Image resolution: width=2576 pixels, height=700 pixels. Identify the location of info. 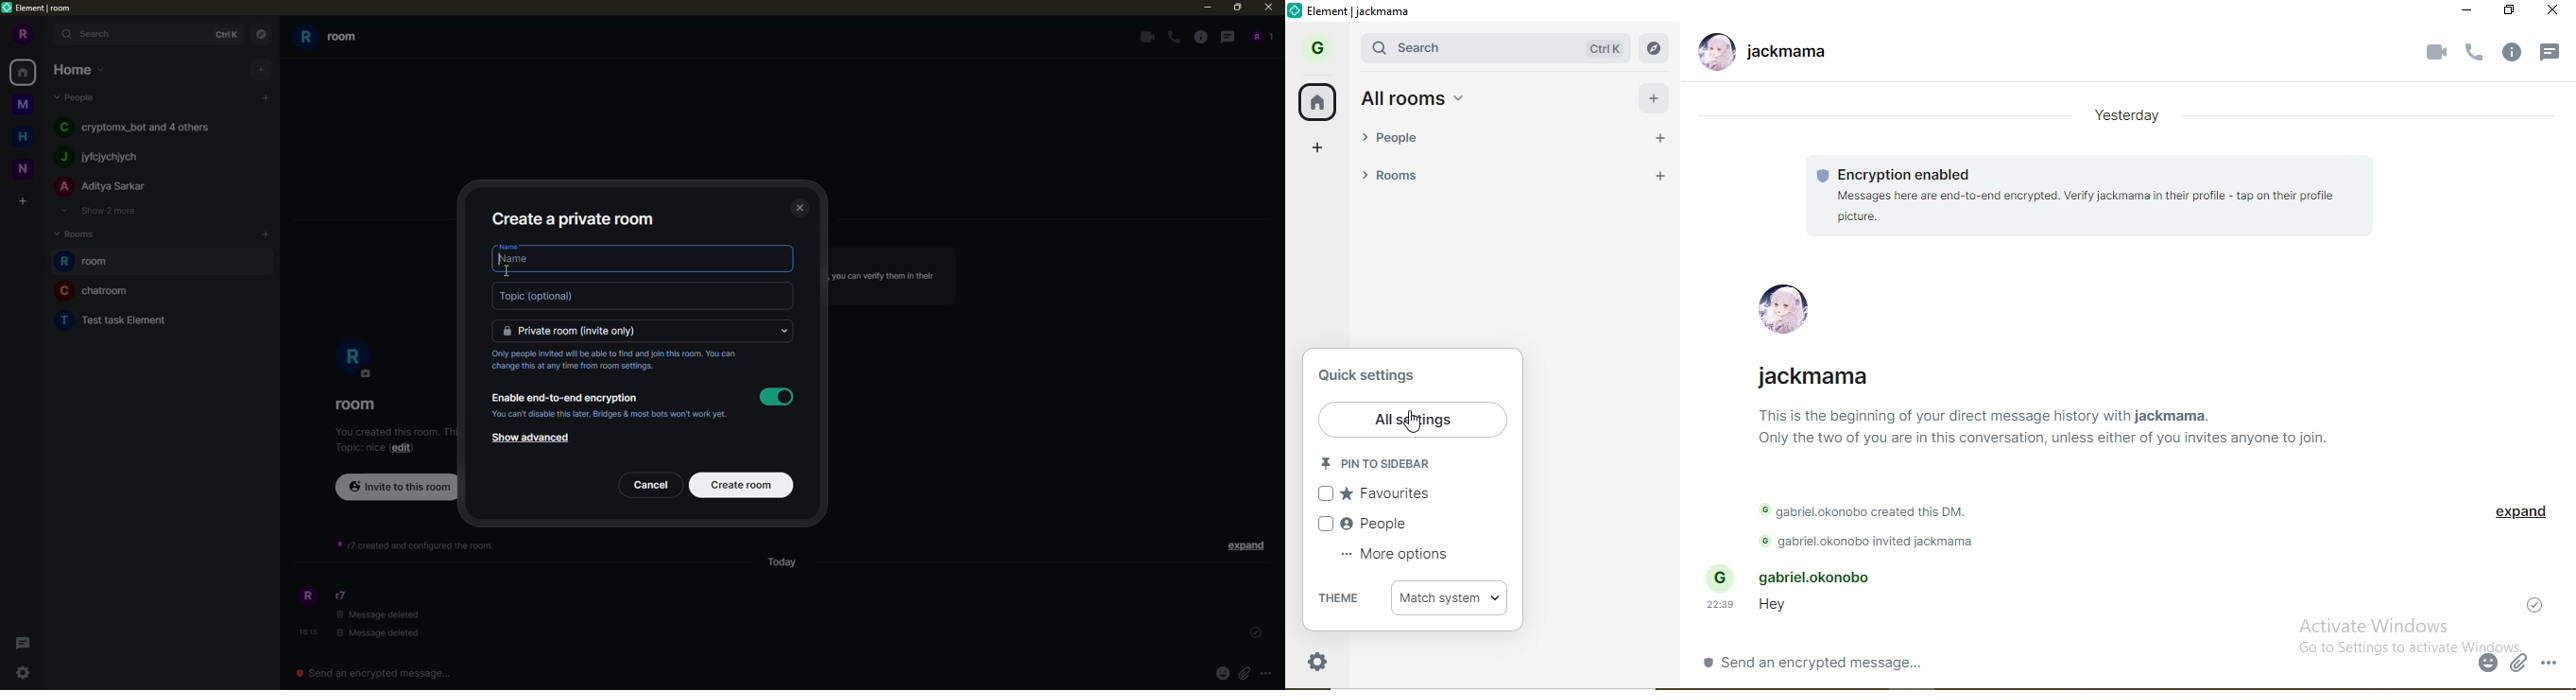
(891, 279).